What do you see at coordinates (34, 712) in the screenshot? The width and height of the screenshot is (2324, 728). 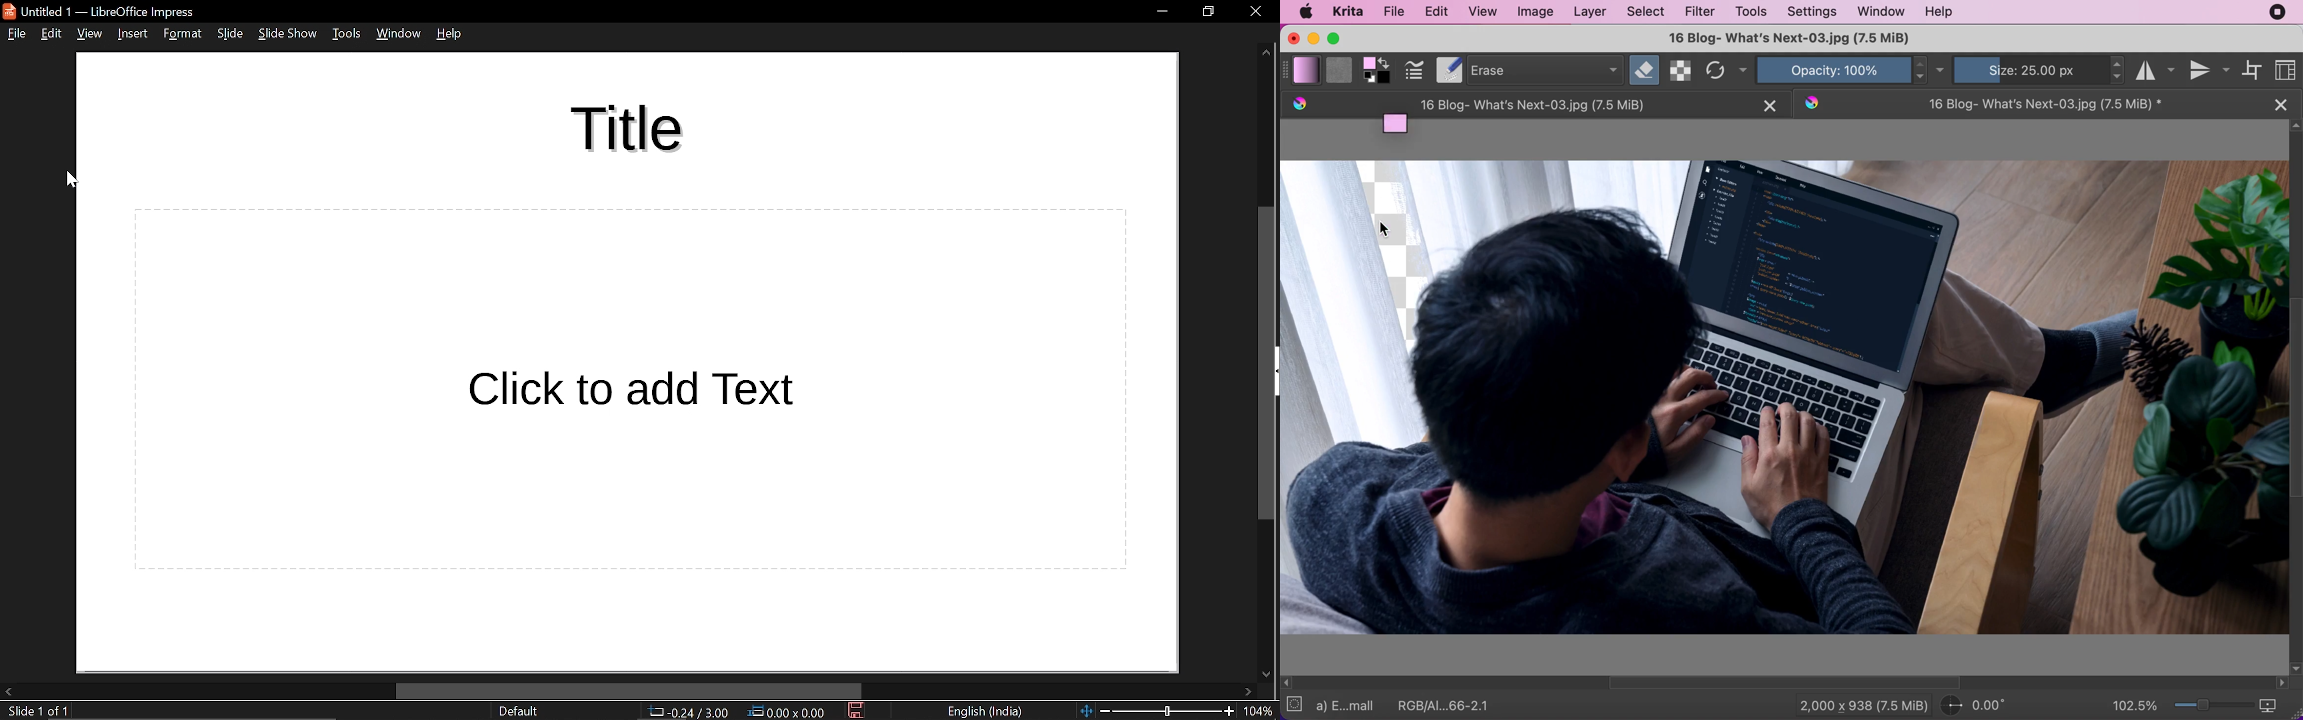 I see `slide 1 of 1` at bounding box center [34, 712].